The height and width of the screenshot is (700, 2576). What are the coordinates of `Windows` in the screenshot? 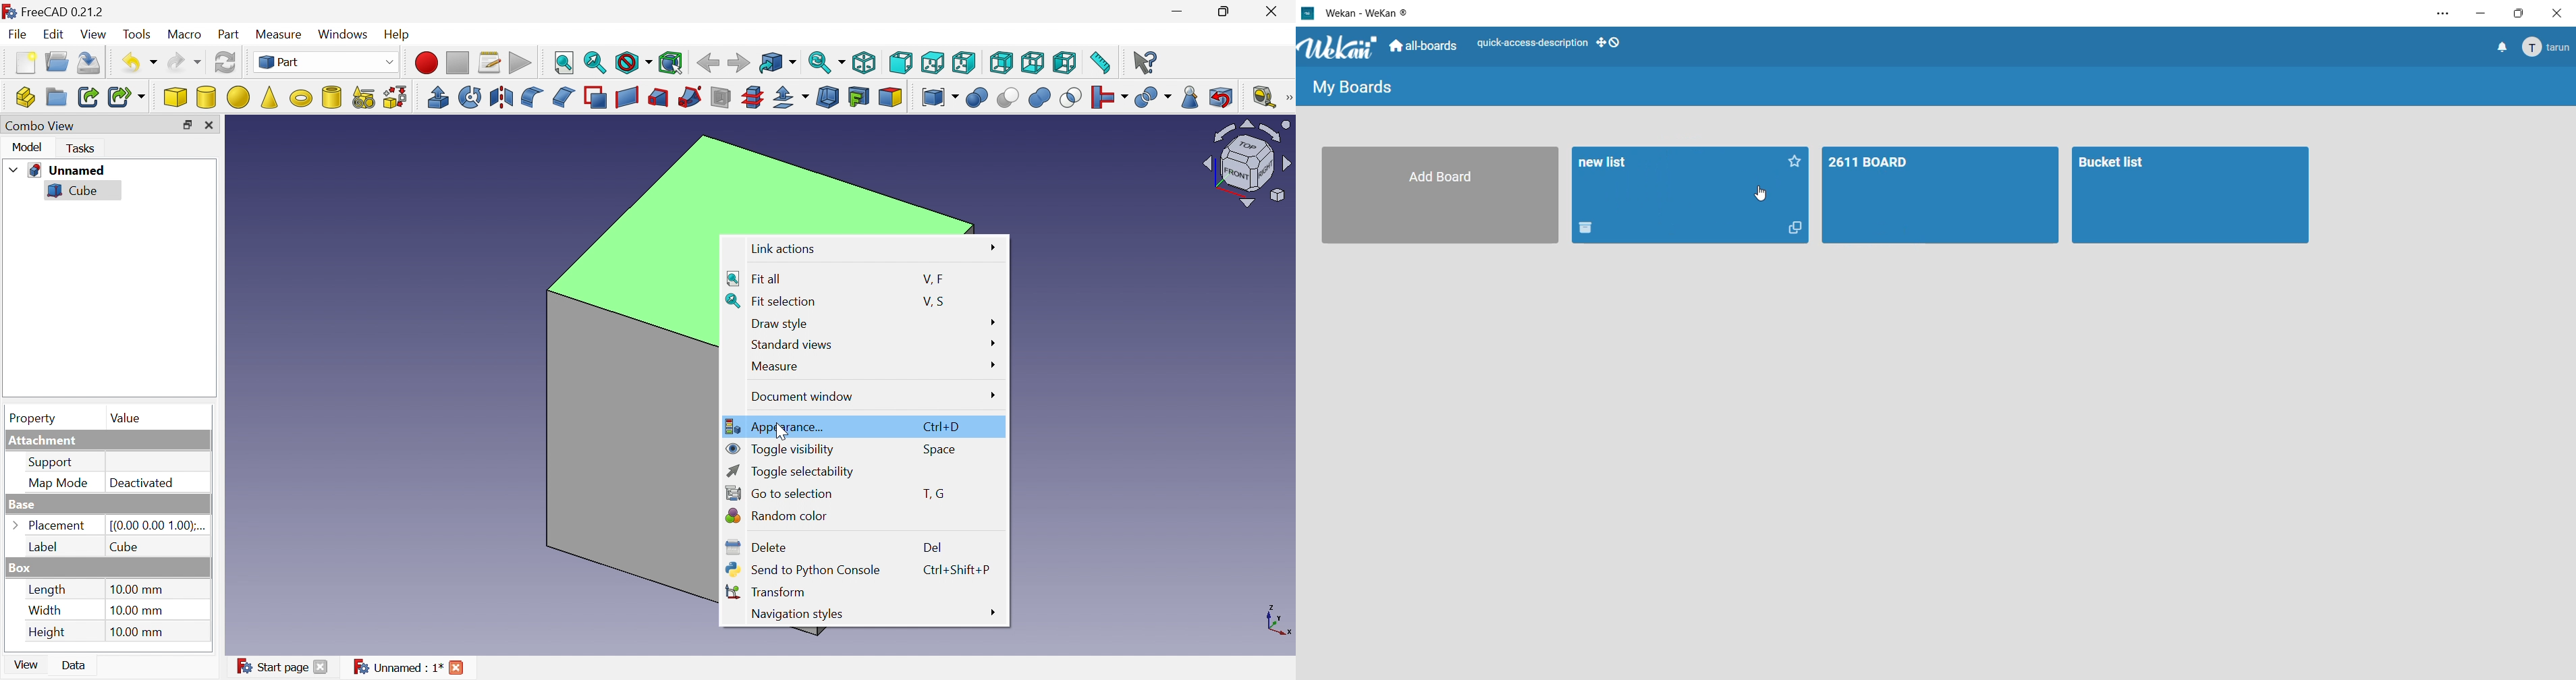 It's located at (345, 34).